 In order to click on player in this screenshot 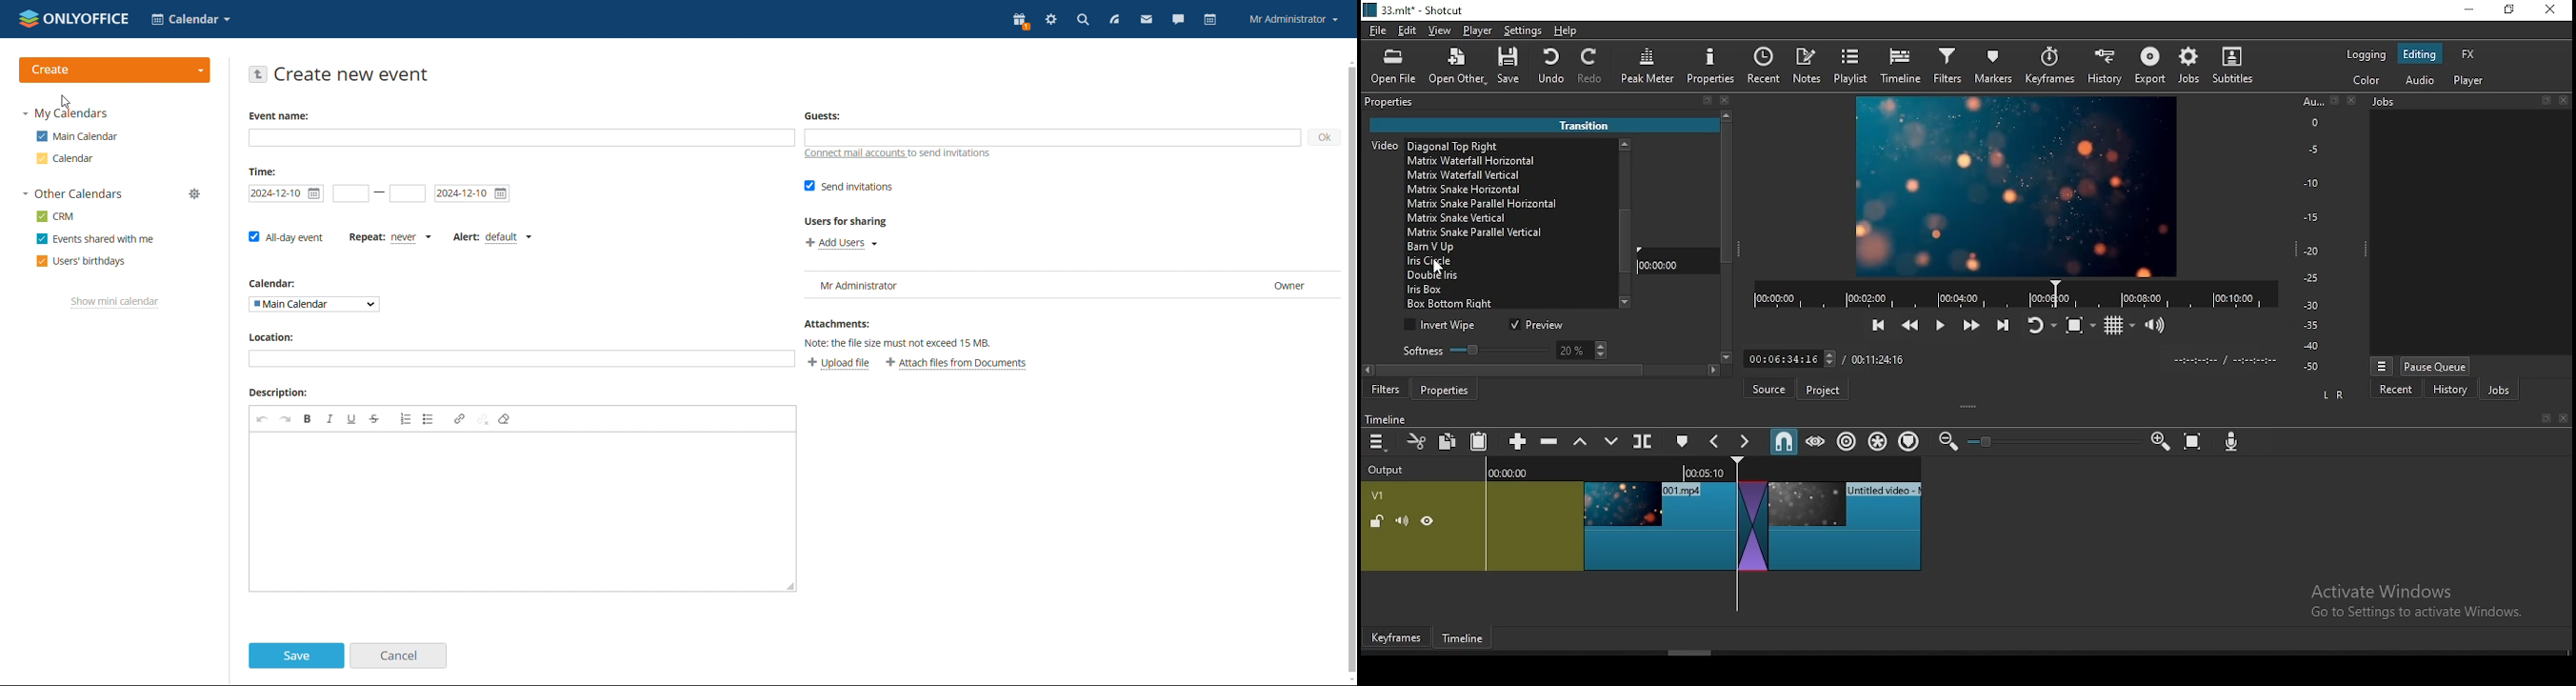, I will do `click(1478, 31)`.